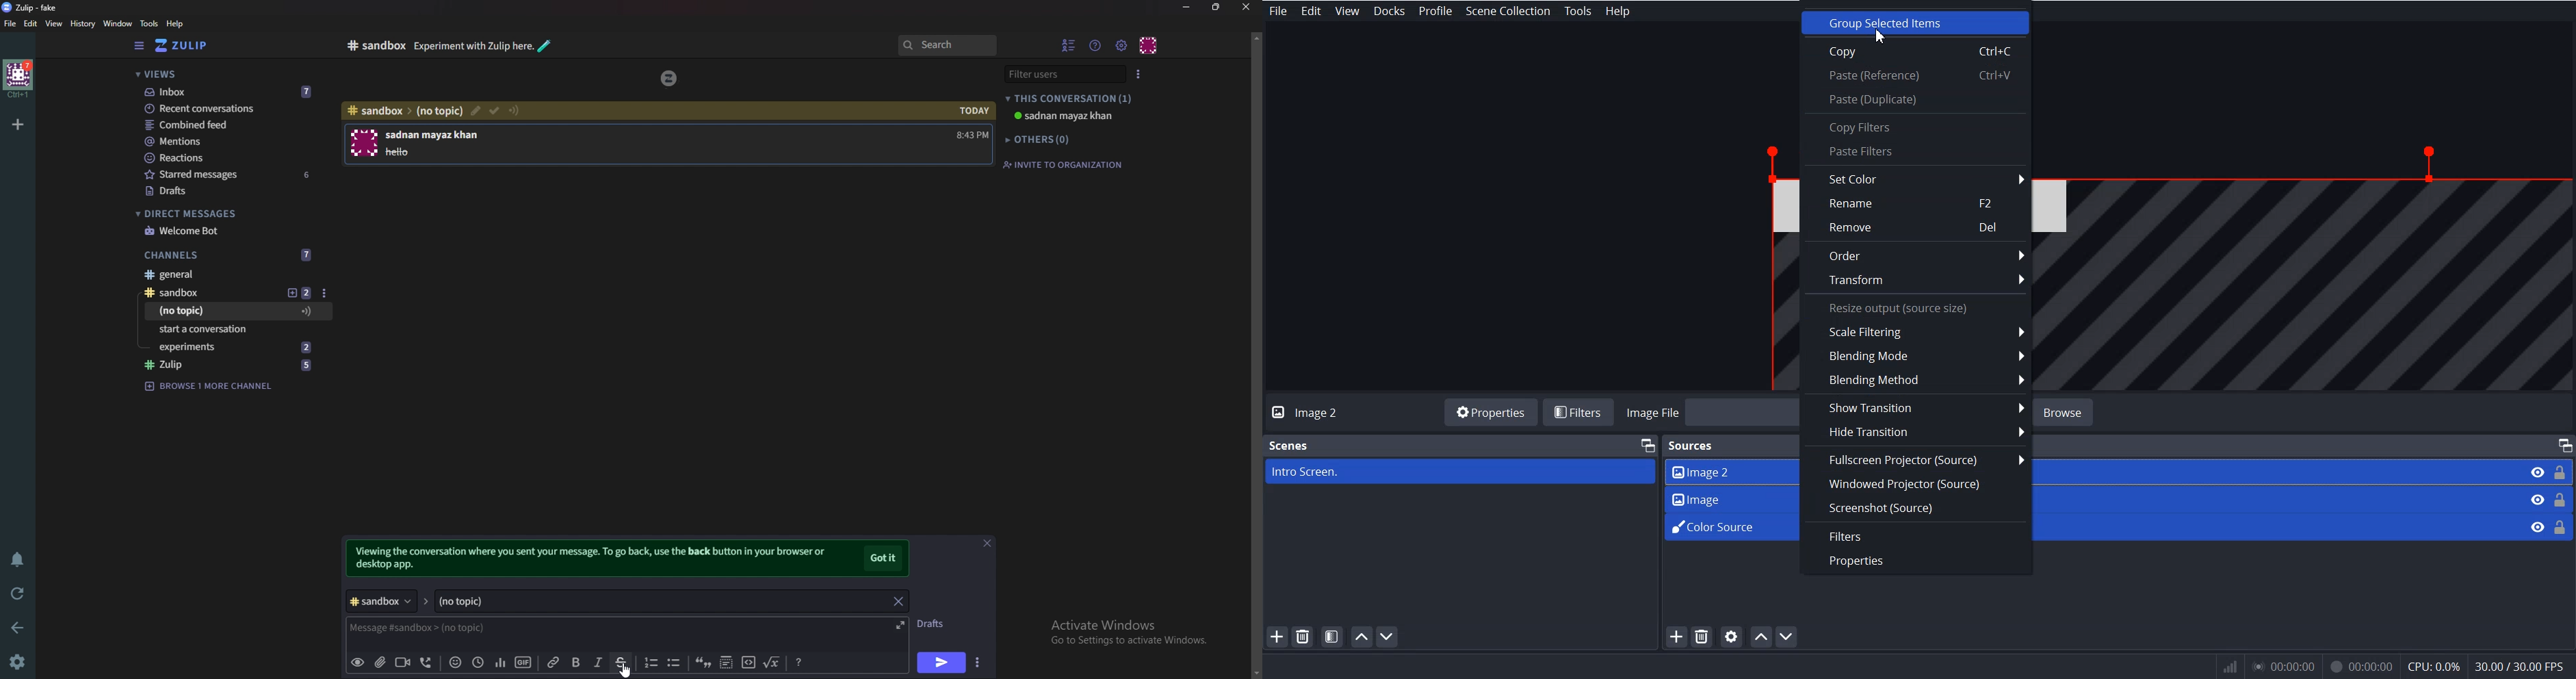  I want to click on Cursor, so click(1880, 36).